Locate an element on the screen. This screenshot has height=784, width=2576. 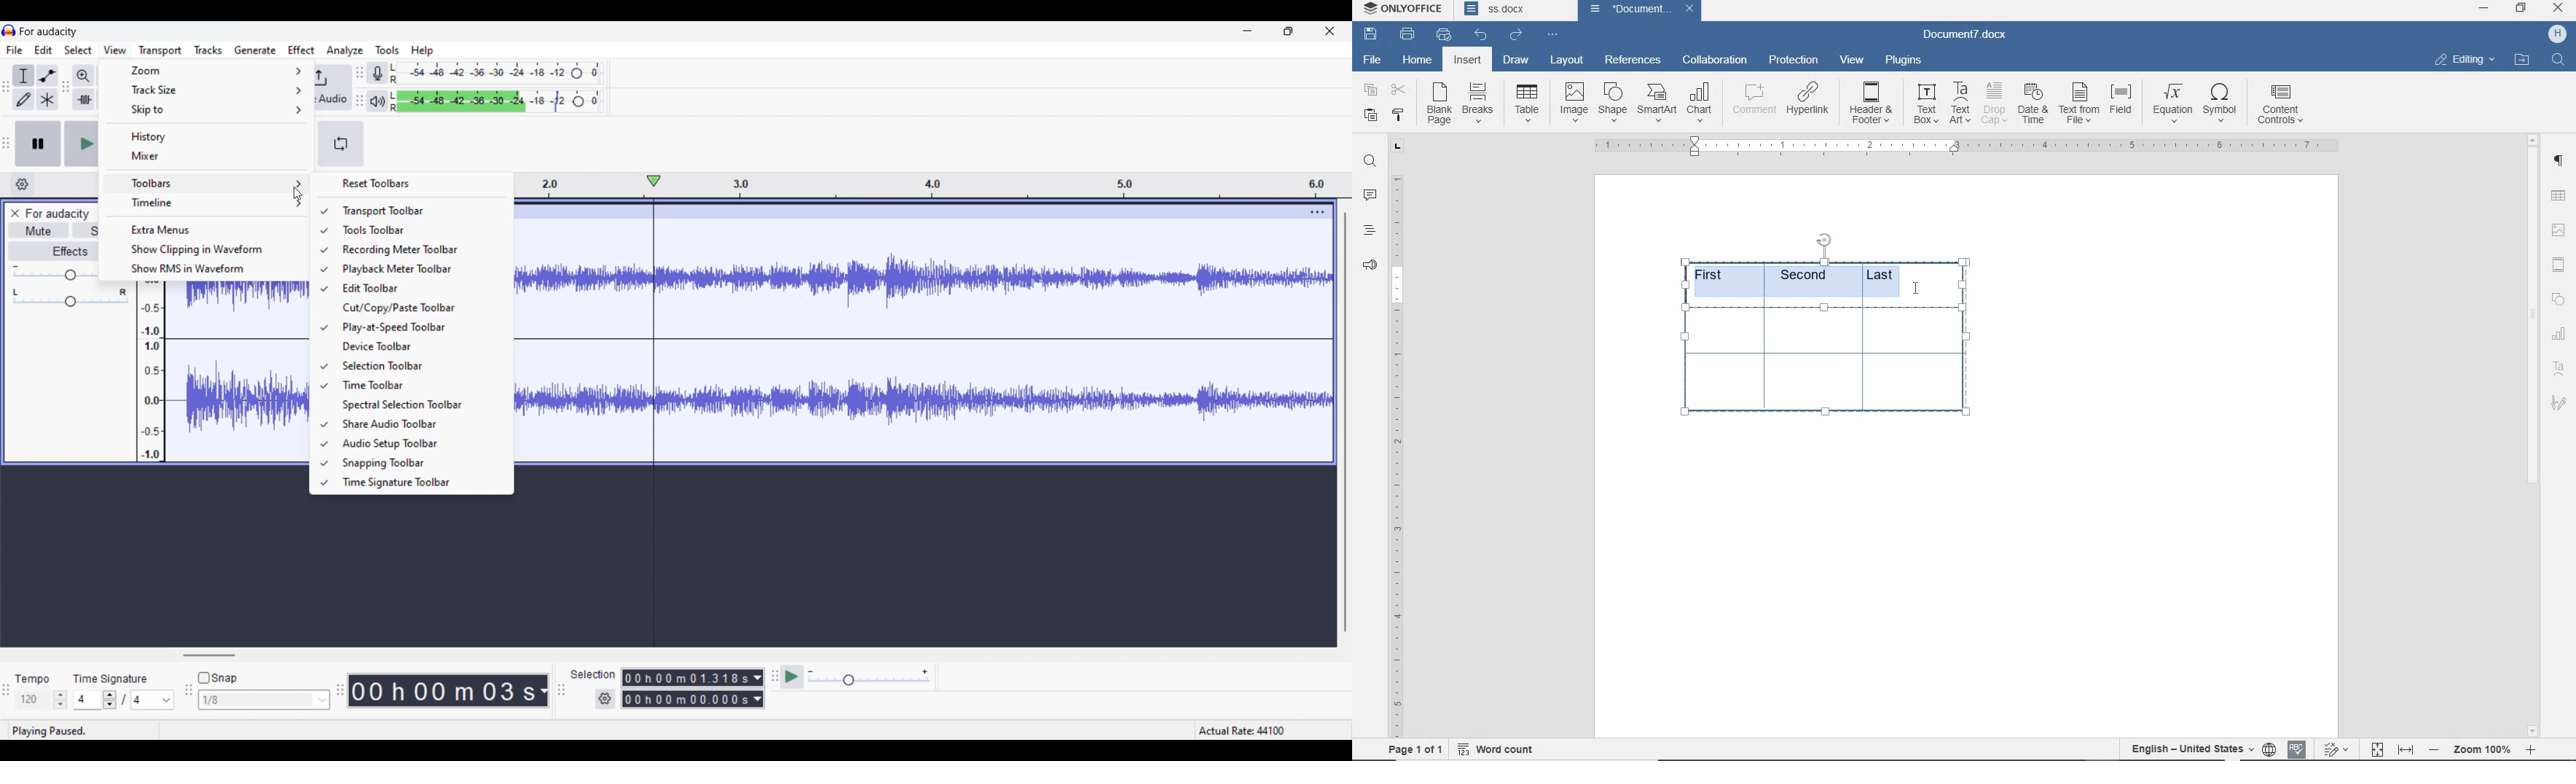
drop cap is located at coordinates (1994, 104).